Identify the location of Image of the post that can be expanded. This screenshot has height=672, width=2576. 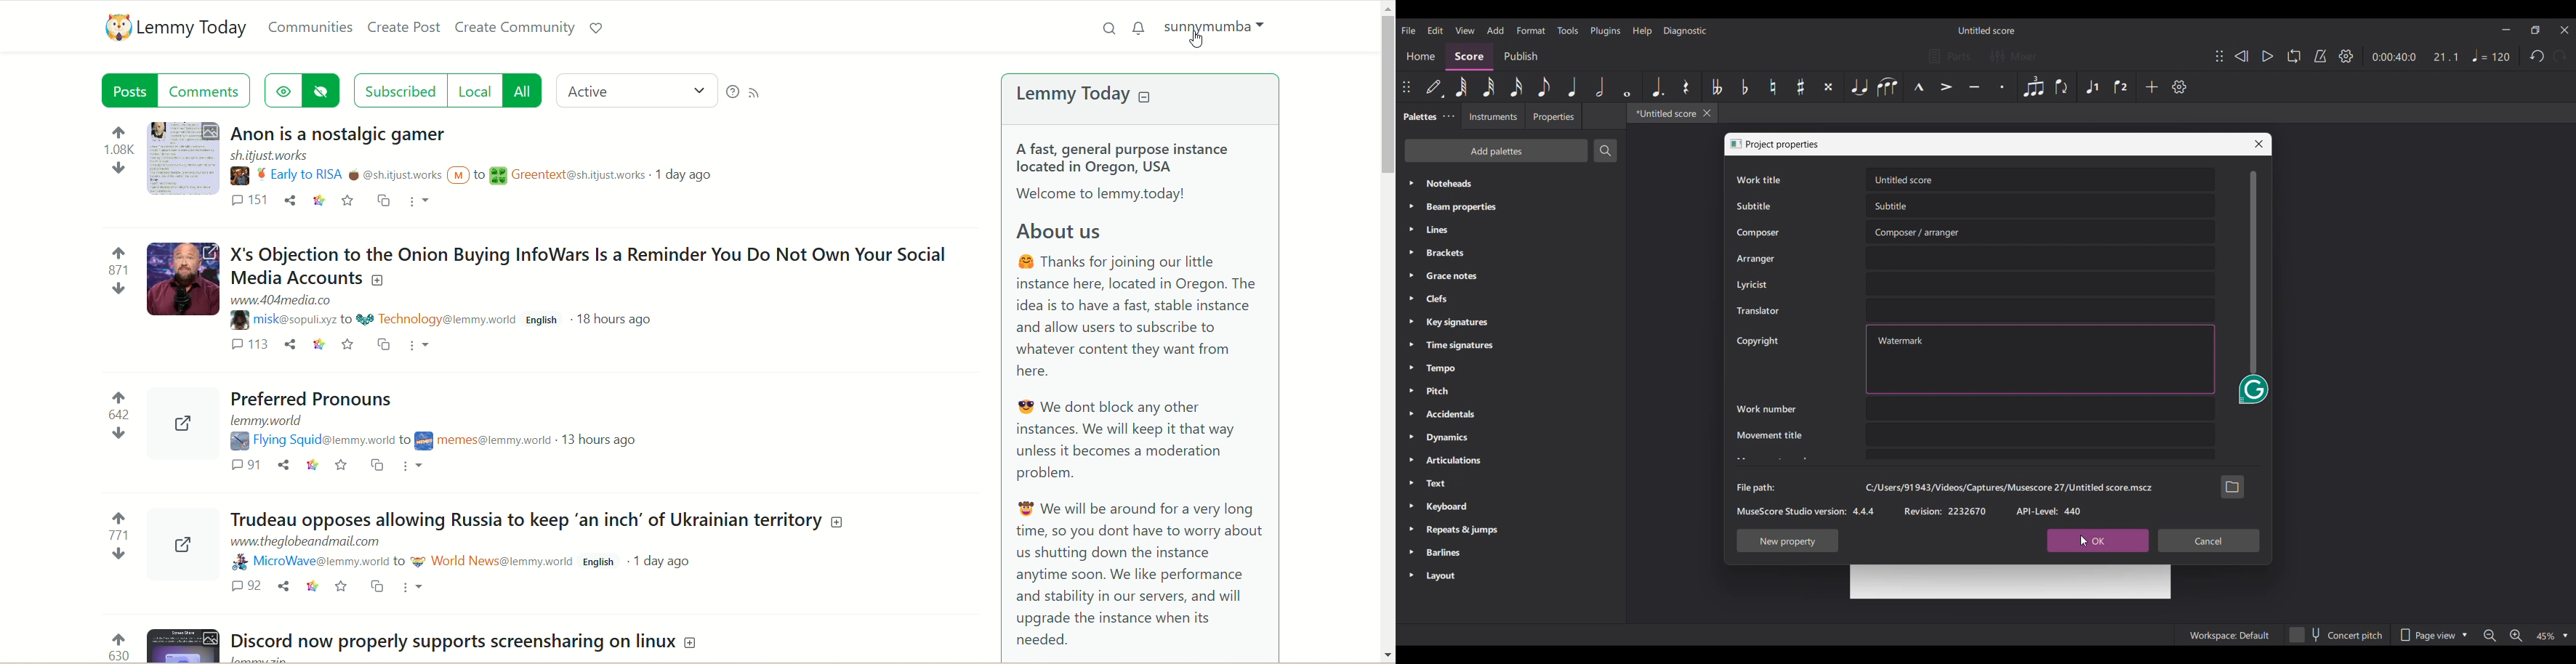
(185, 155).